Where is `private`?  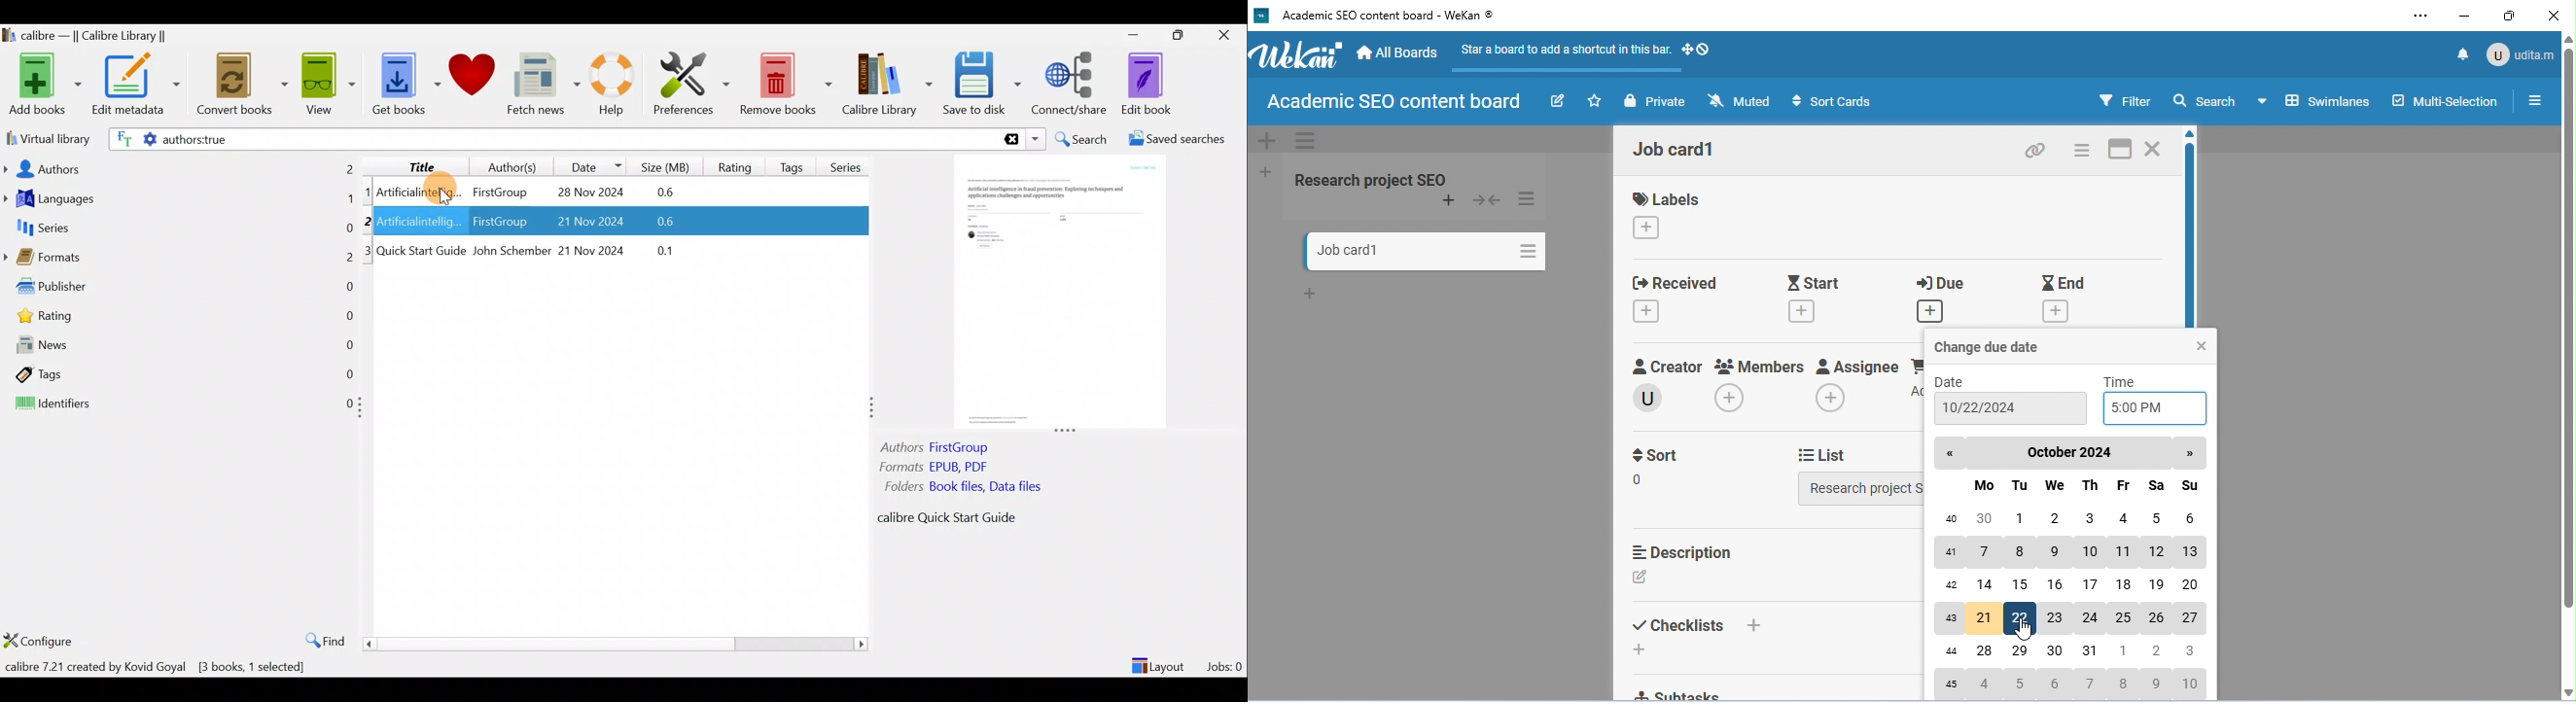 private is located at coordinates (1658, 101).